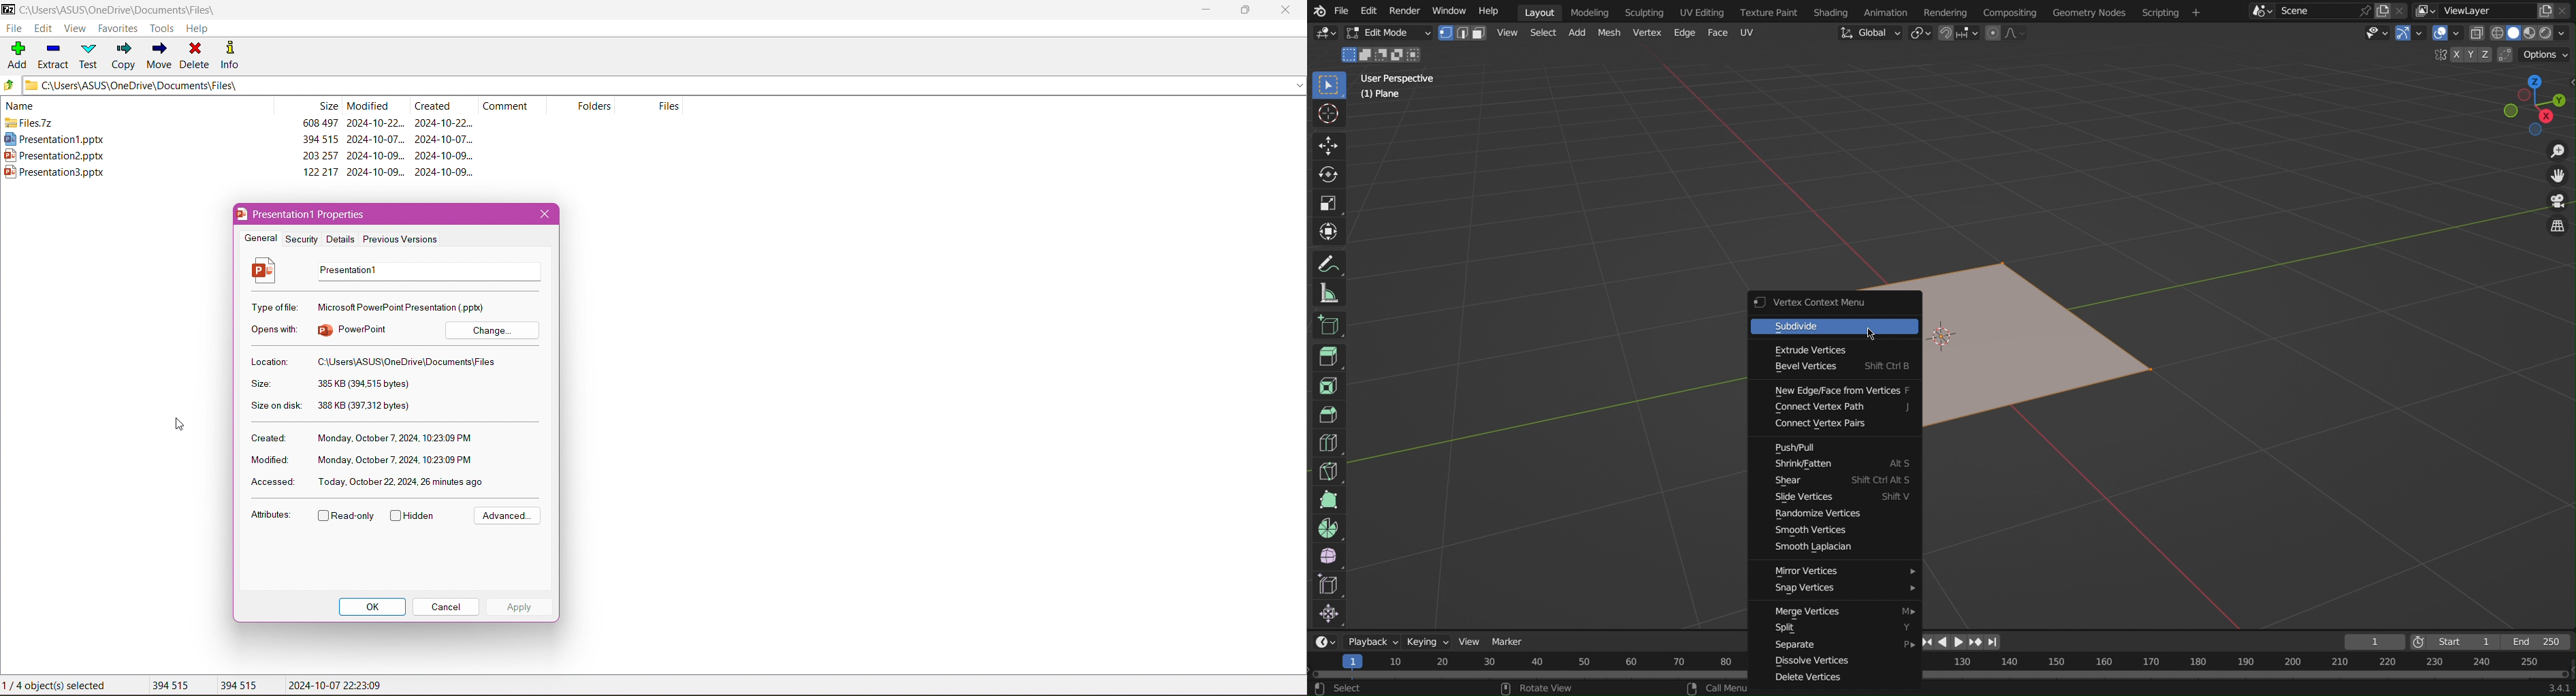 The width and height of the screenshot is (2576, 700). What do you see at coordinates (1610, 33) in the screenshot?
I see `Mesh` at bounding box center [1610, 33].